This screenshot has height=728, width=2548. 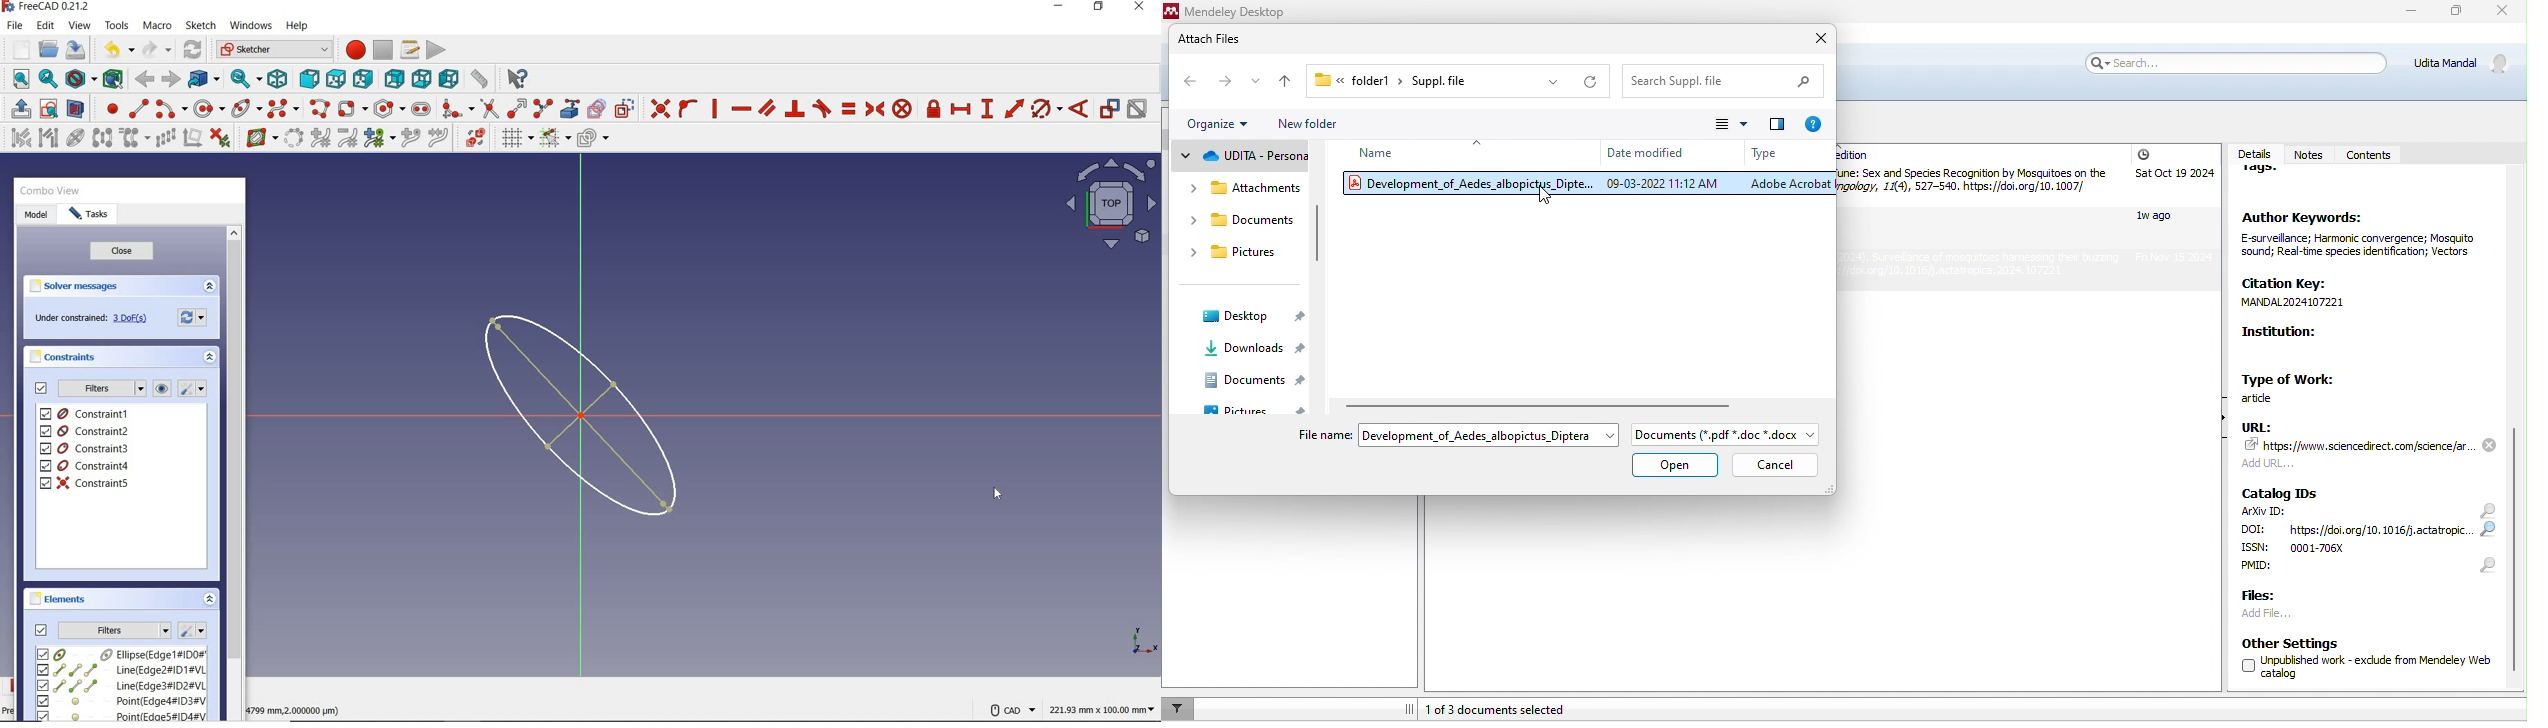 What do you see at coordinates (1111, 108) in the screenshot?
I see `toggle driving/ reference constraint` at bounding box center [1111, 108].